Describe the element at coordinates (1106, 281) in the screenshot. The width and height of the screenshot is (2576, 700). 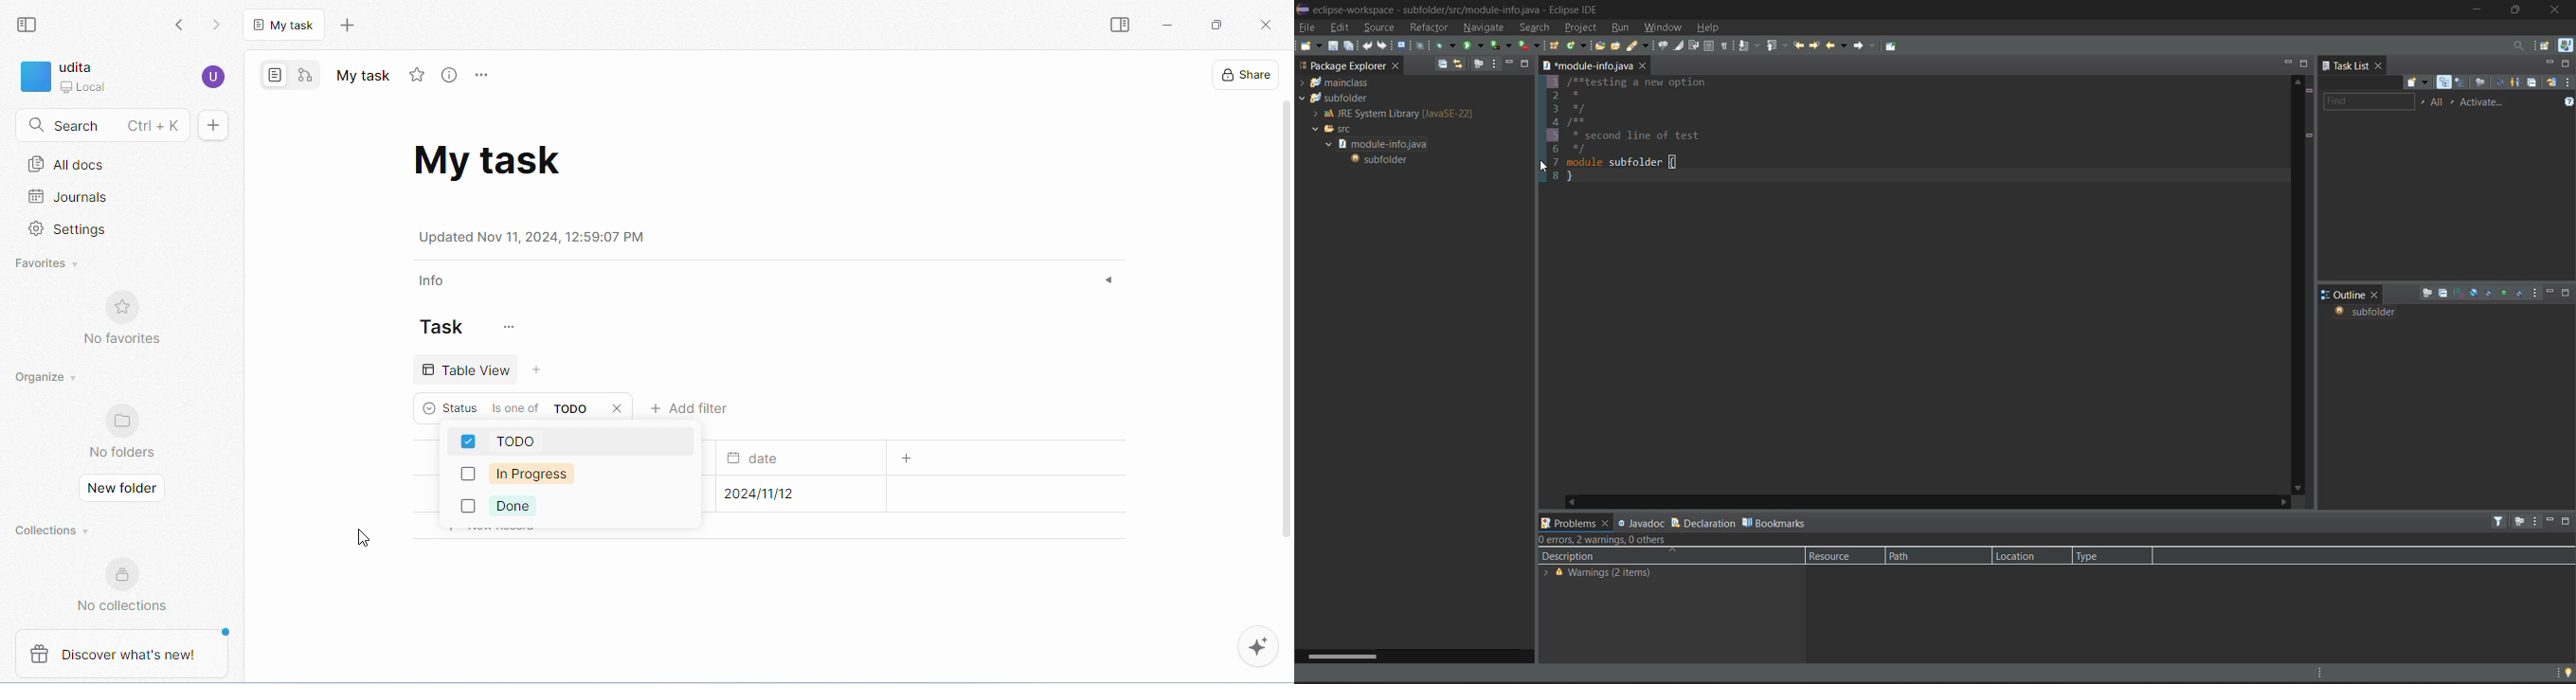
I see `expand` at that location.